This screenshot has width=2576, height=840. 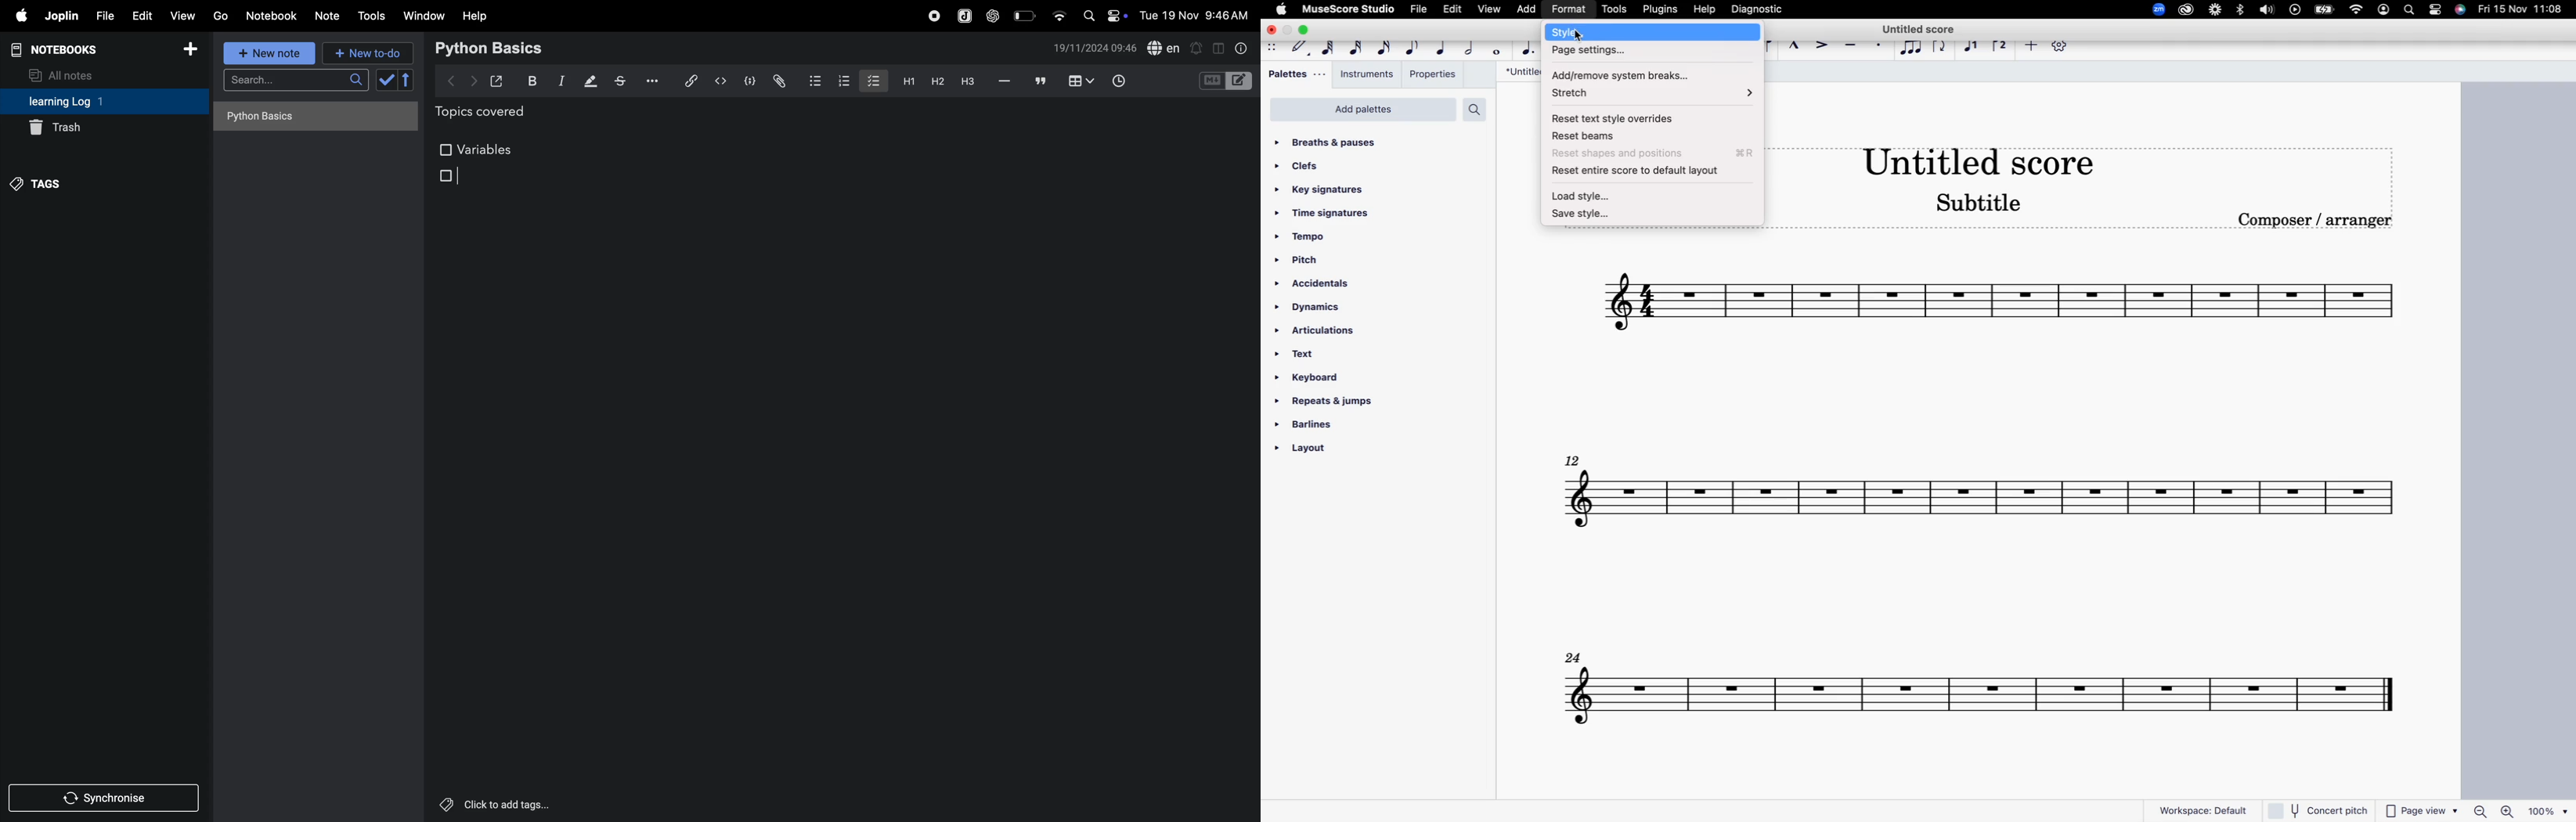 What do you see at coordinates (1593, 135) in the screenshot?
I see `reset beams` at bounding box center [1593, 135].